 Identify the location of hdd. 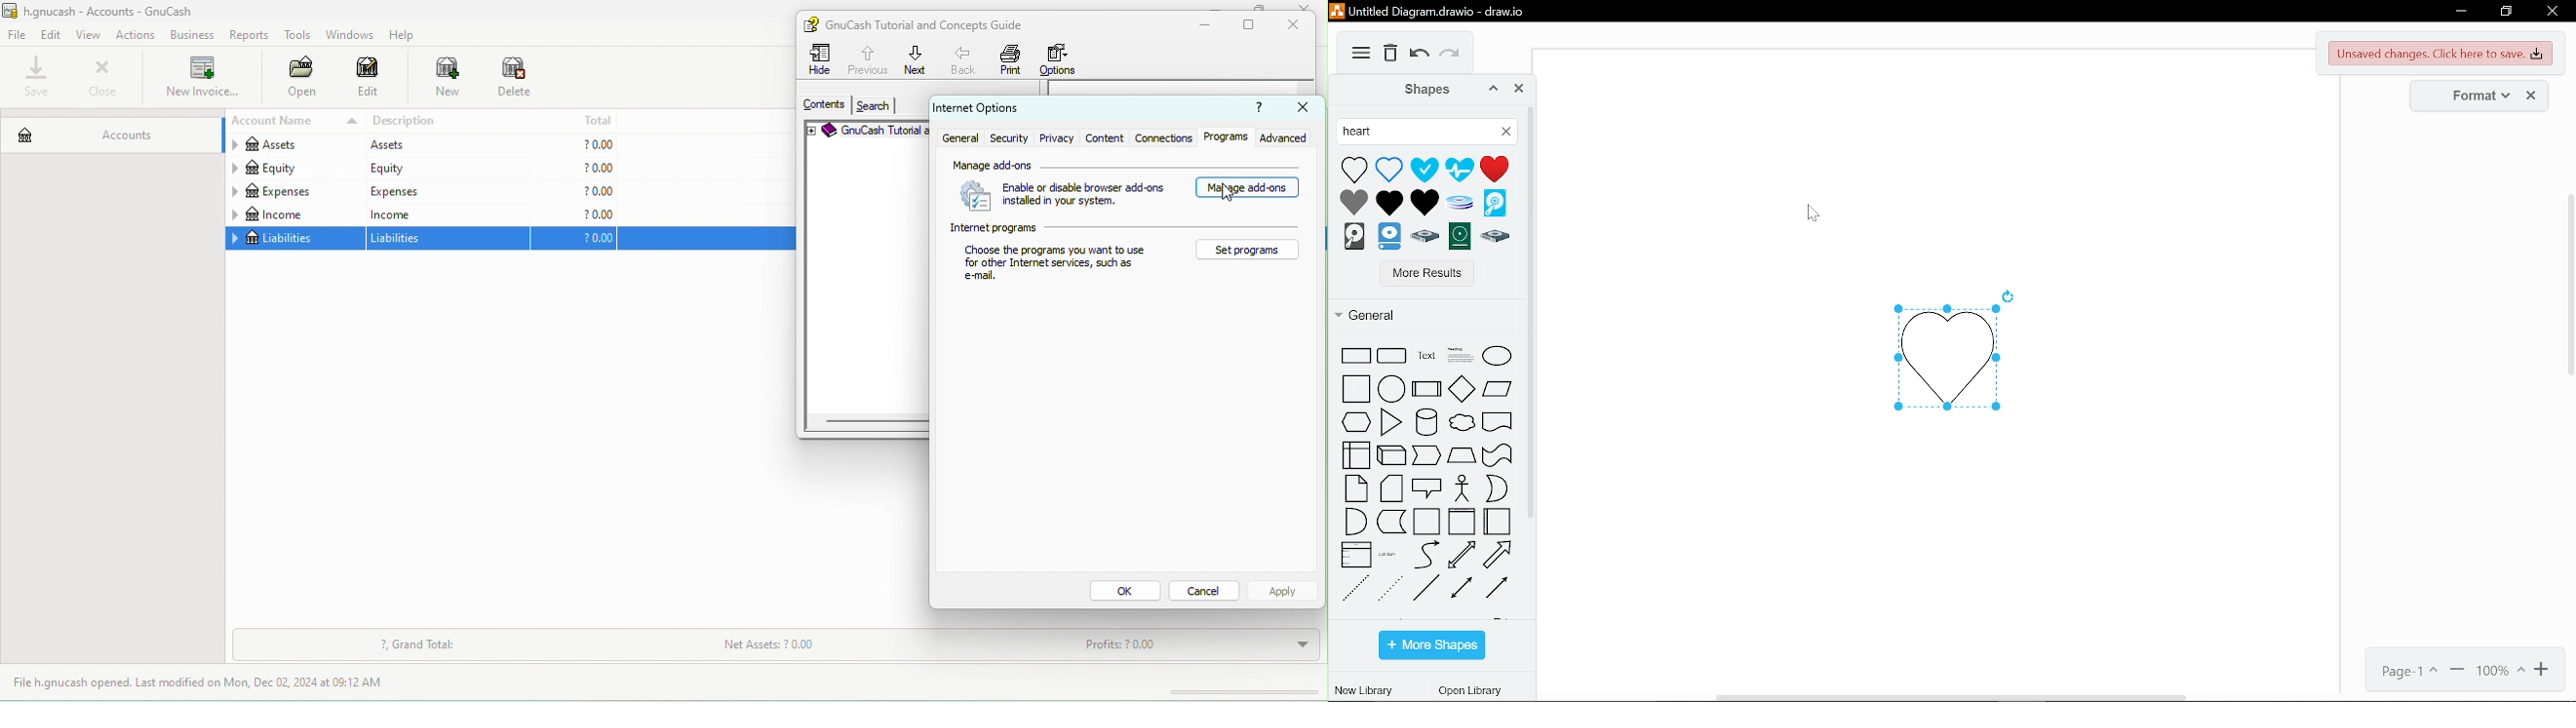
(1460, 238).